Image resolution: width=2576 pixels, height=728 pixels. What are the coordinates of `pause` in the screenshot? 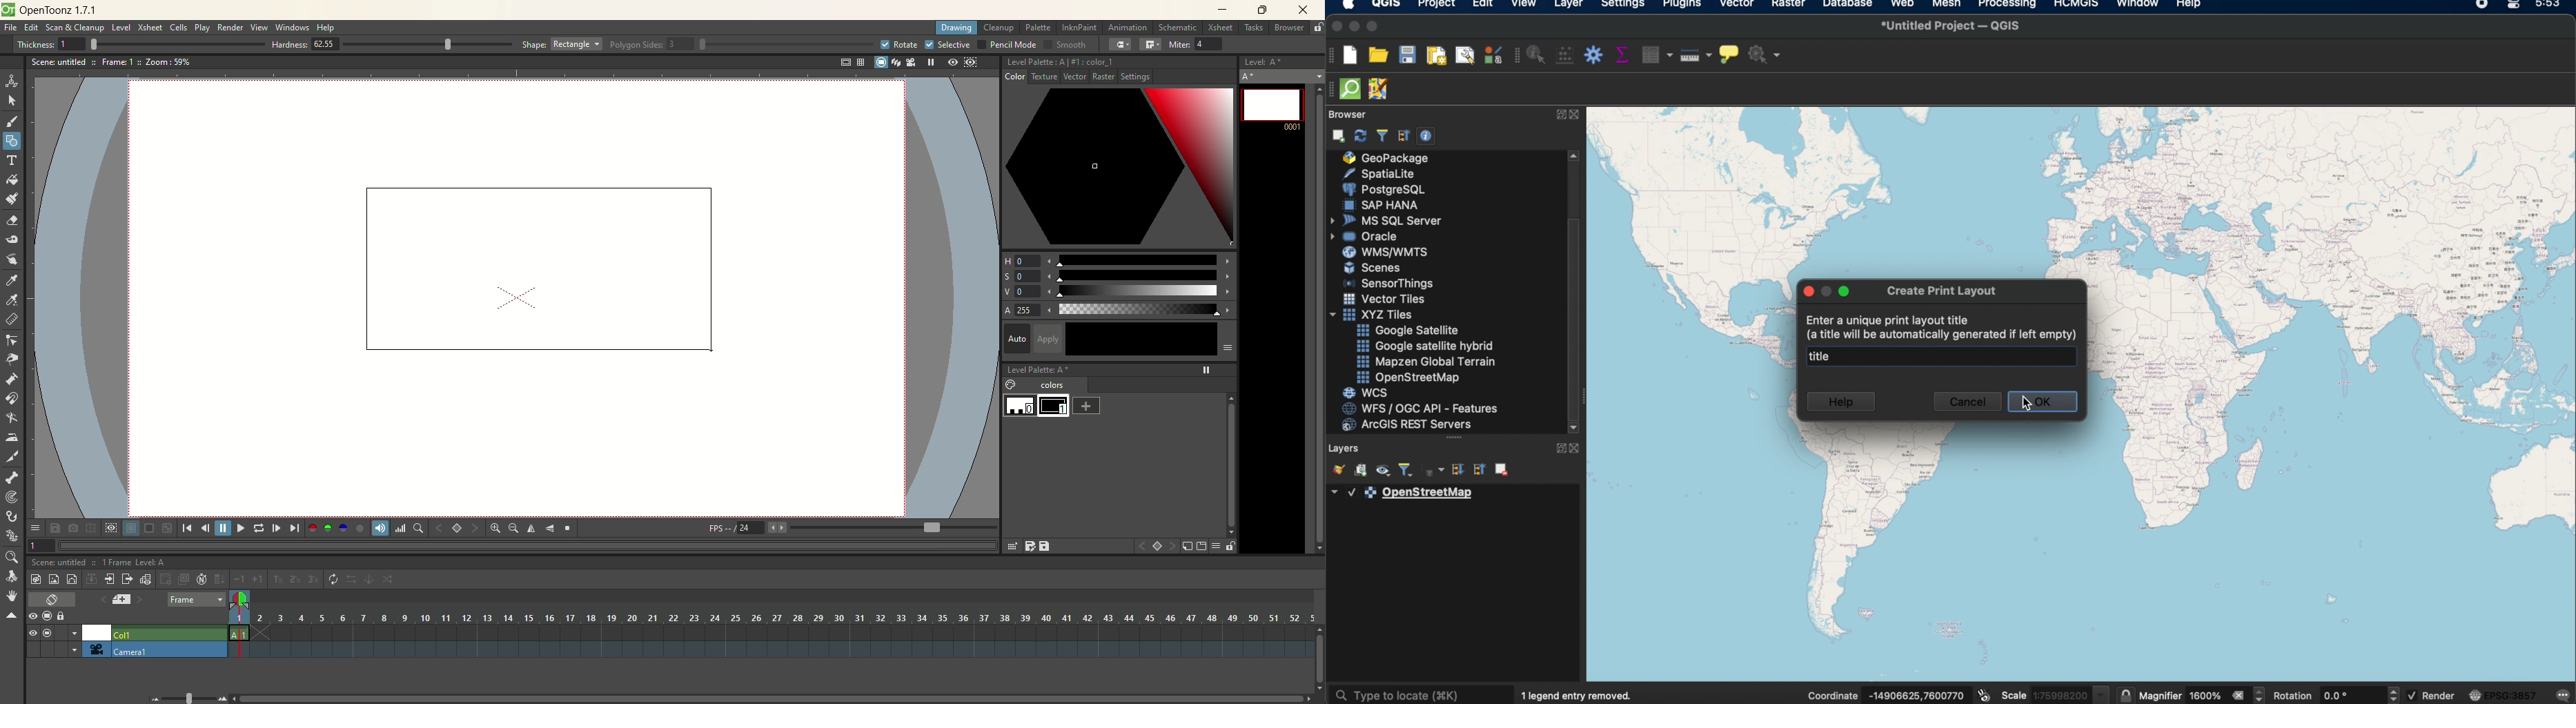 It's located at (223, 528).